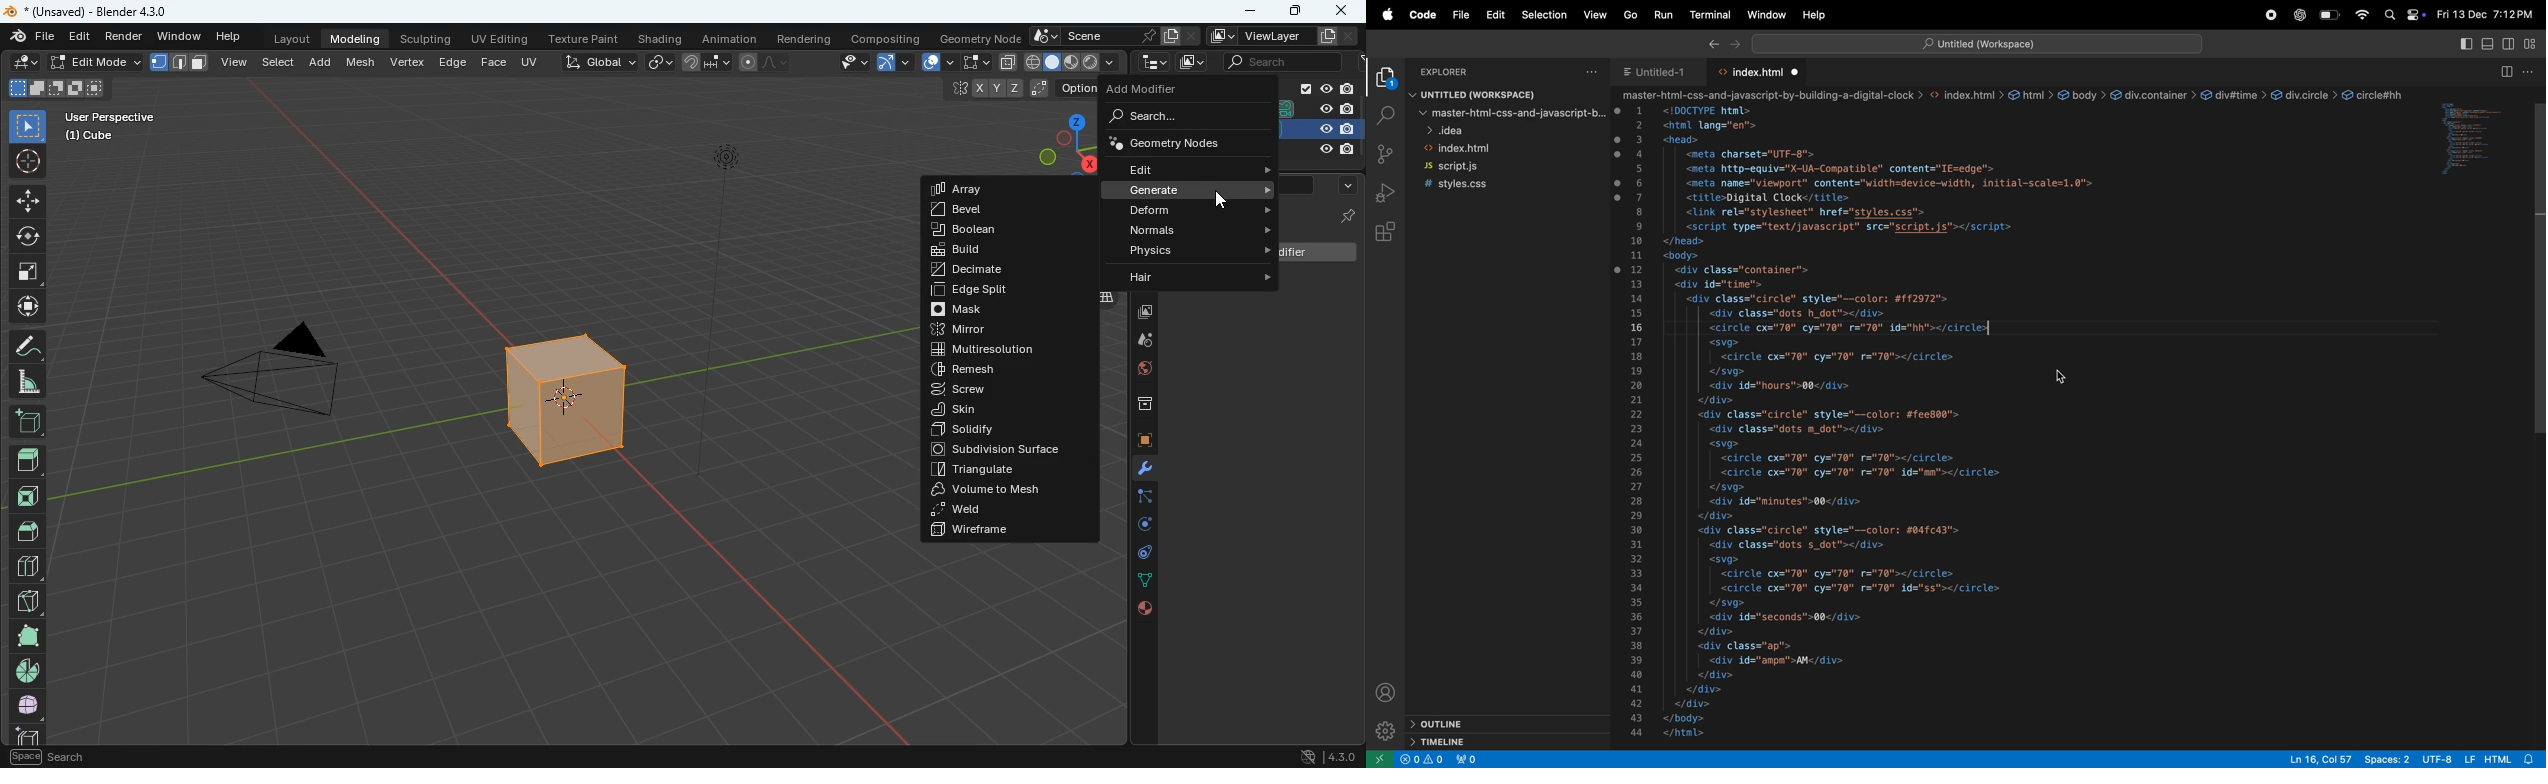 Image resolution: width=2548 pixels, height=784 pixels. What do you see at coordinates (28, 708) in the screenshot?
I see `whole` at bounding box center [28, 708].